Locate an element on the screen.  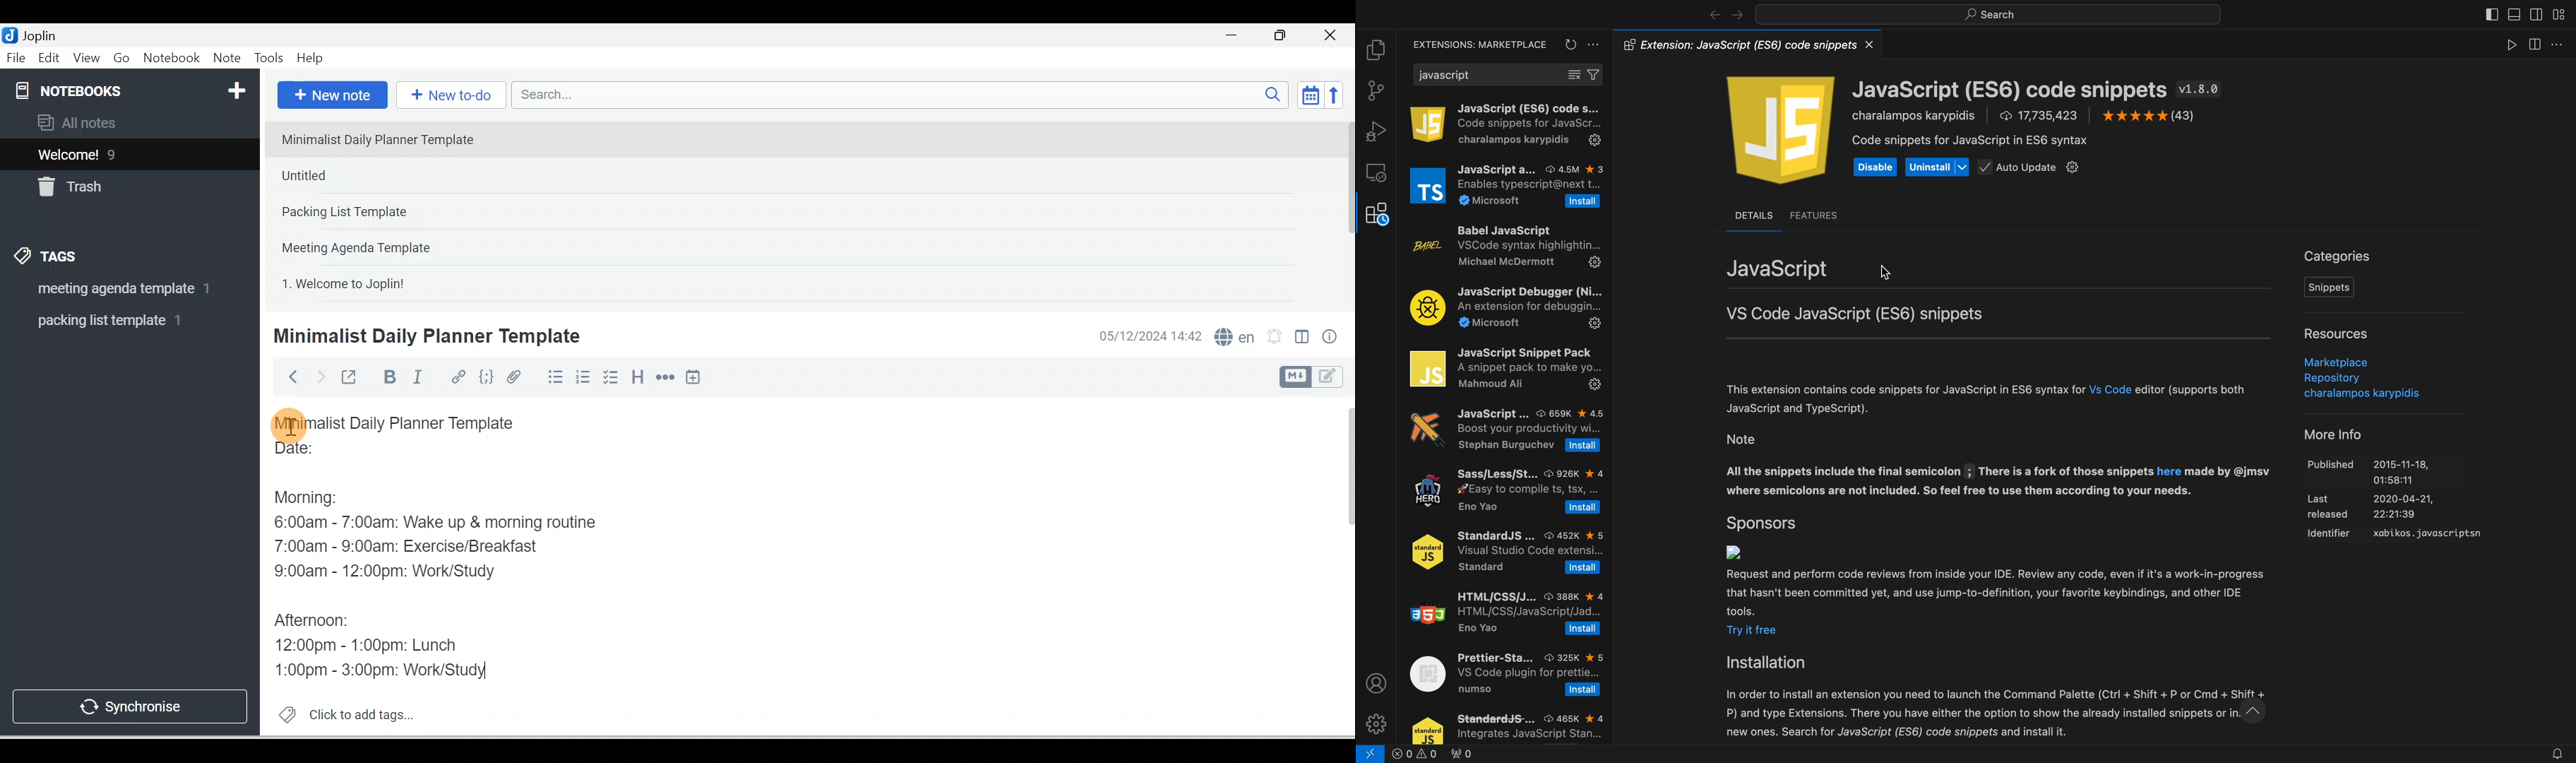
 is located at coordinates (1993, 719).